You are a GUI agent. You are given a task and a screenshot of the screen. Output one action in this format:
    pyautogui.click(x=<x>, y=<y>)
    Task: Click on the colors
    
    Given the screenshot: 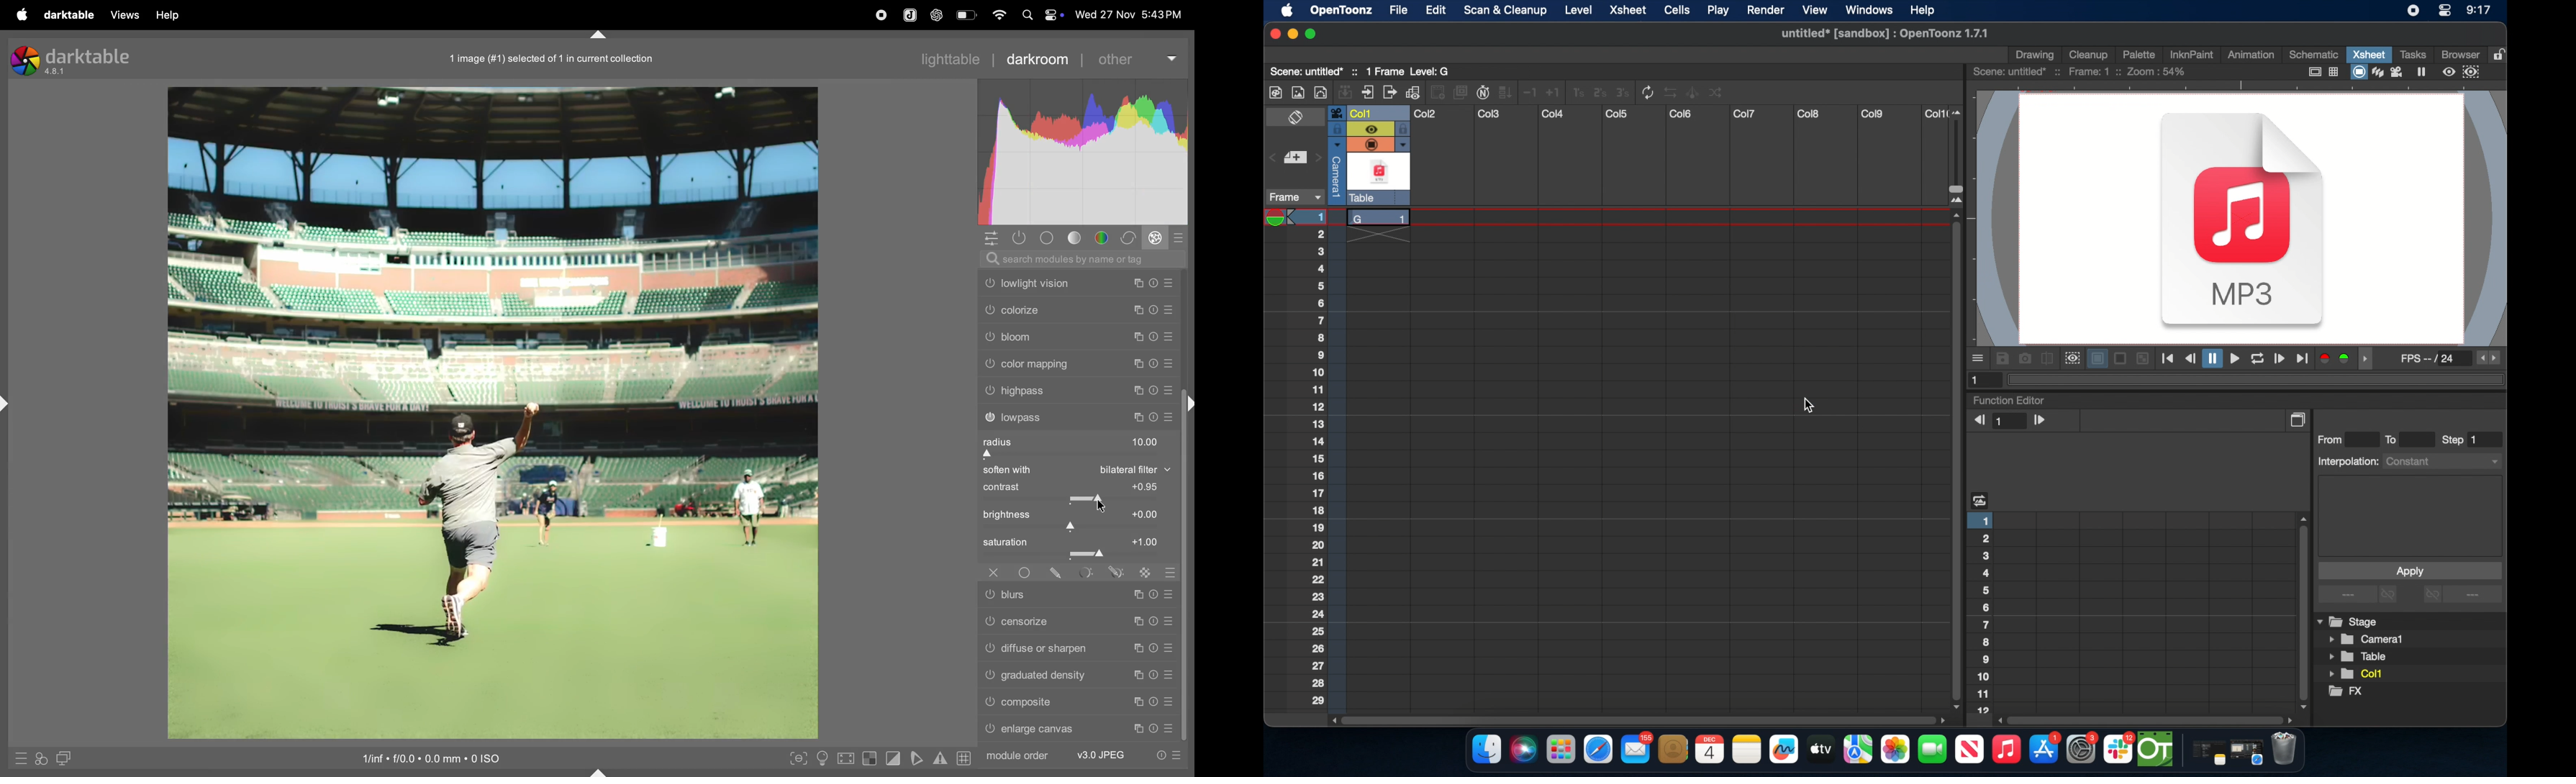 What is the action you would take?
    pyautogui.click(x=1103, y=238)
    